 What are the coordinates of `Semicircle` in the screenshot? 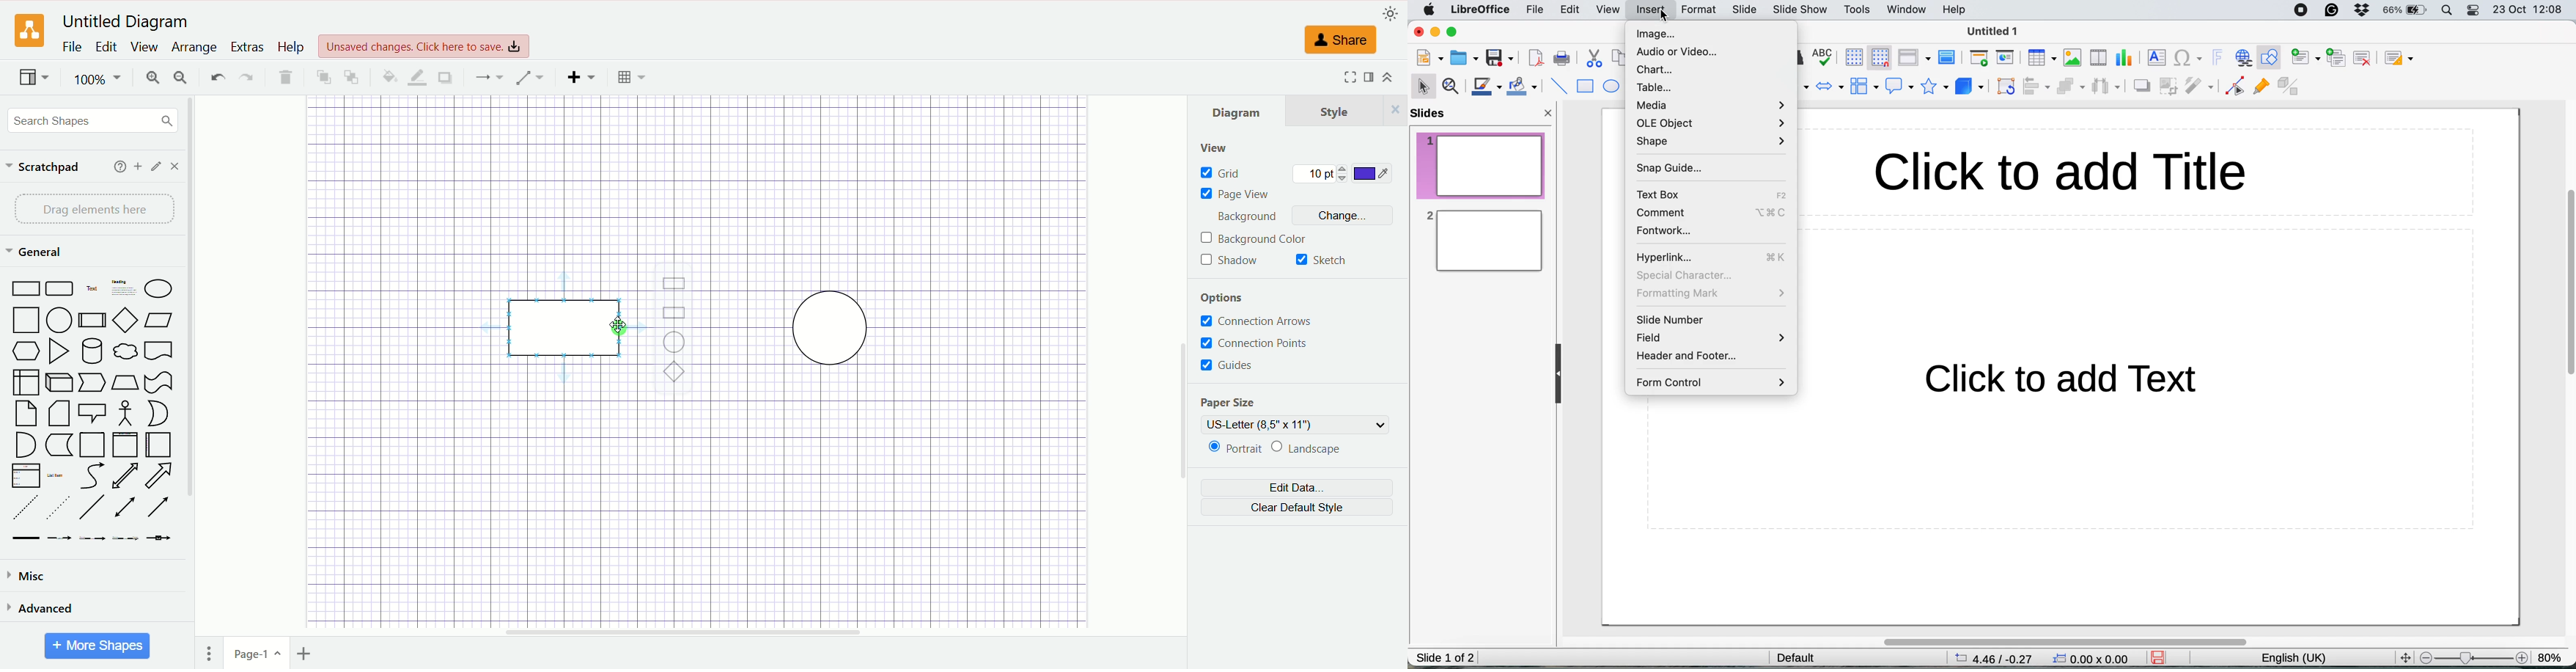 It's located at (26, 445).